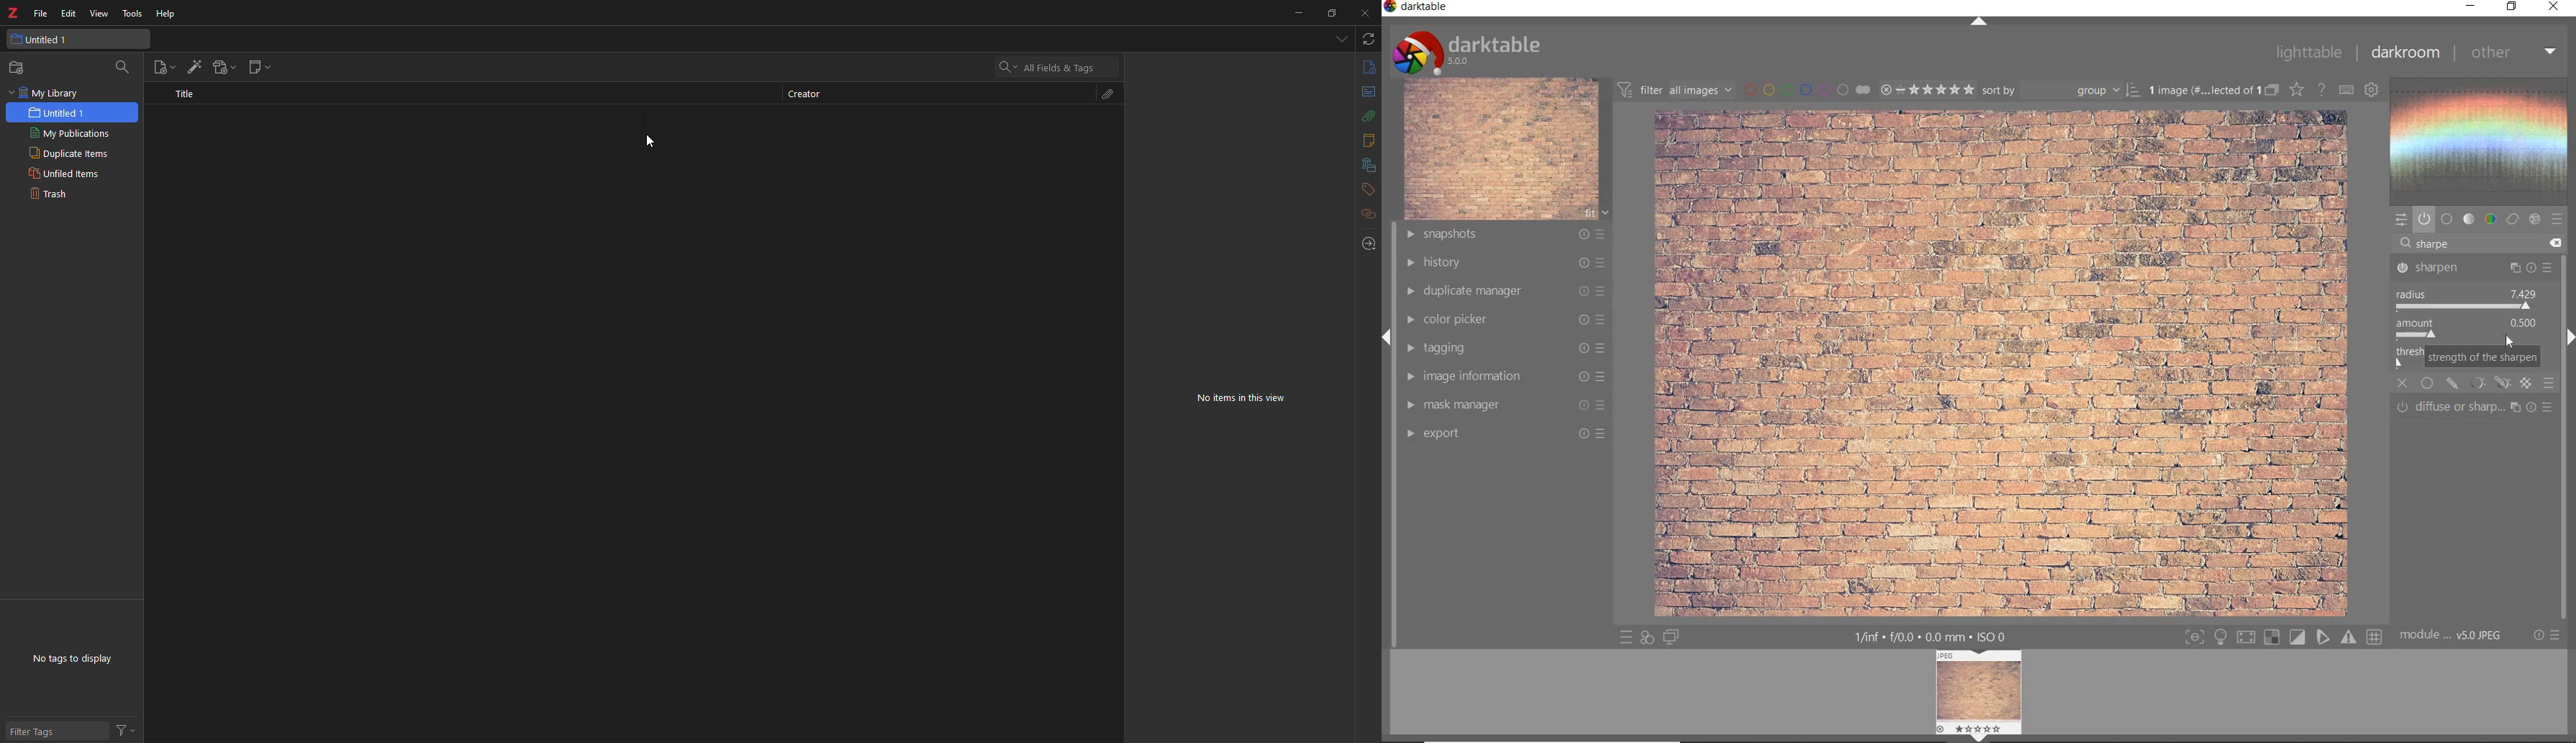 This screenshot has height=756, width=2576. What do you see at coordinates (2549, 384) in the screenshot?
I see `BLENDING OPTIONS` at bounding box center [2549, 384].